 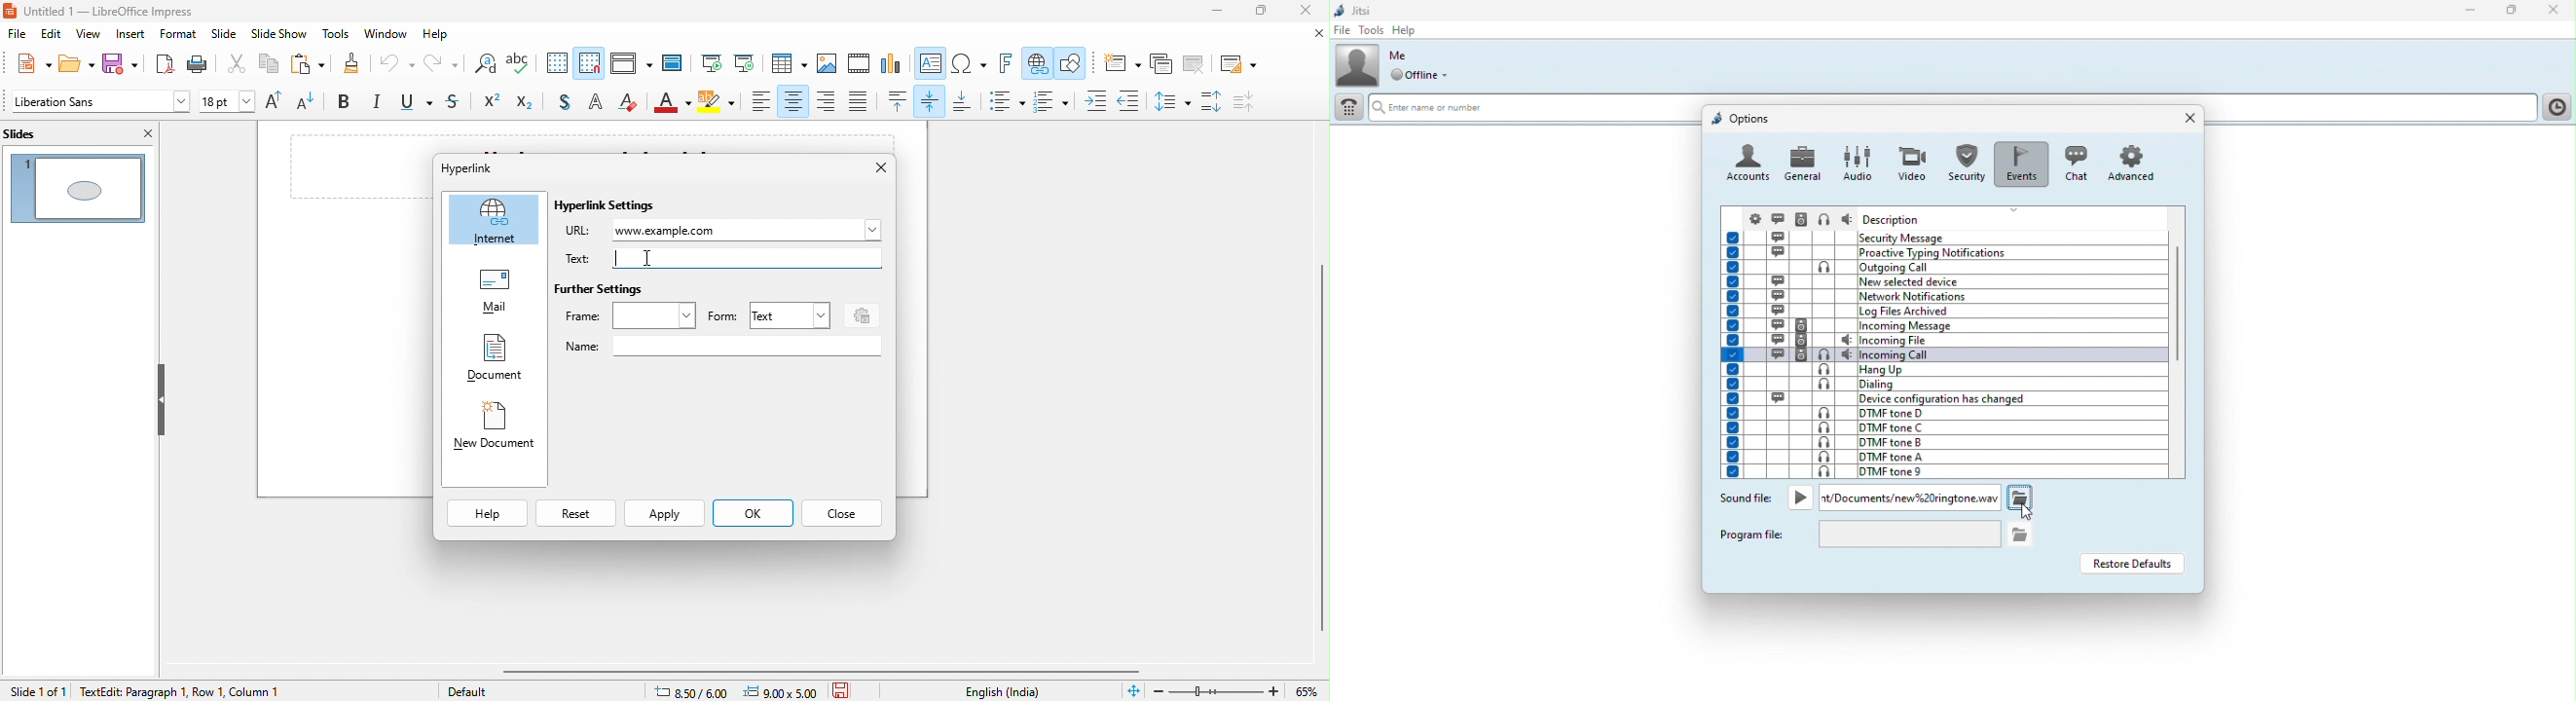 I want to click on document, so click(x=494, y=360).